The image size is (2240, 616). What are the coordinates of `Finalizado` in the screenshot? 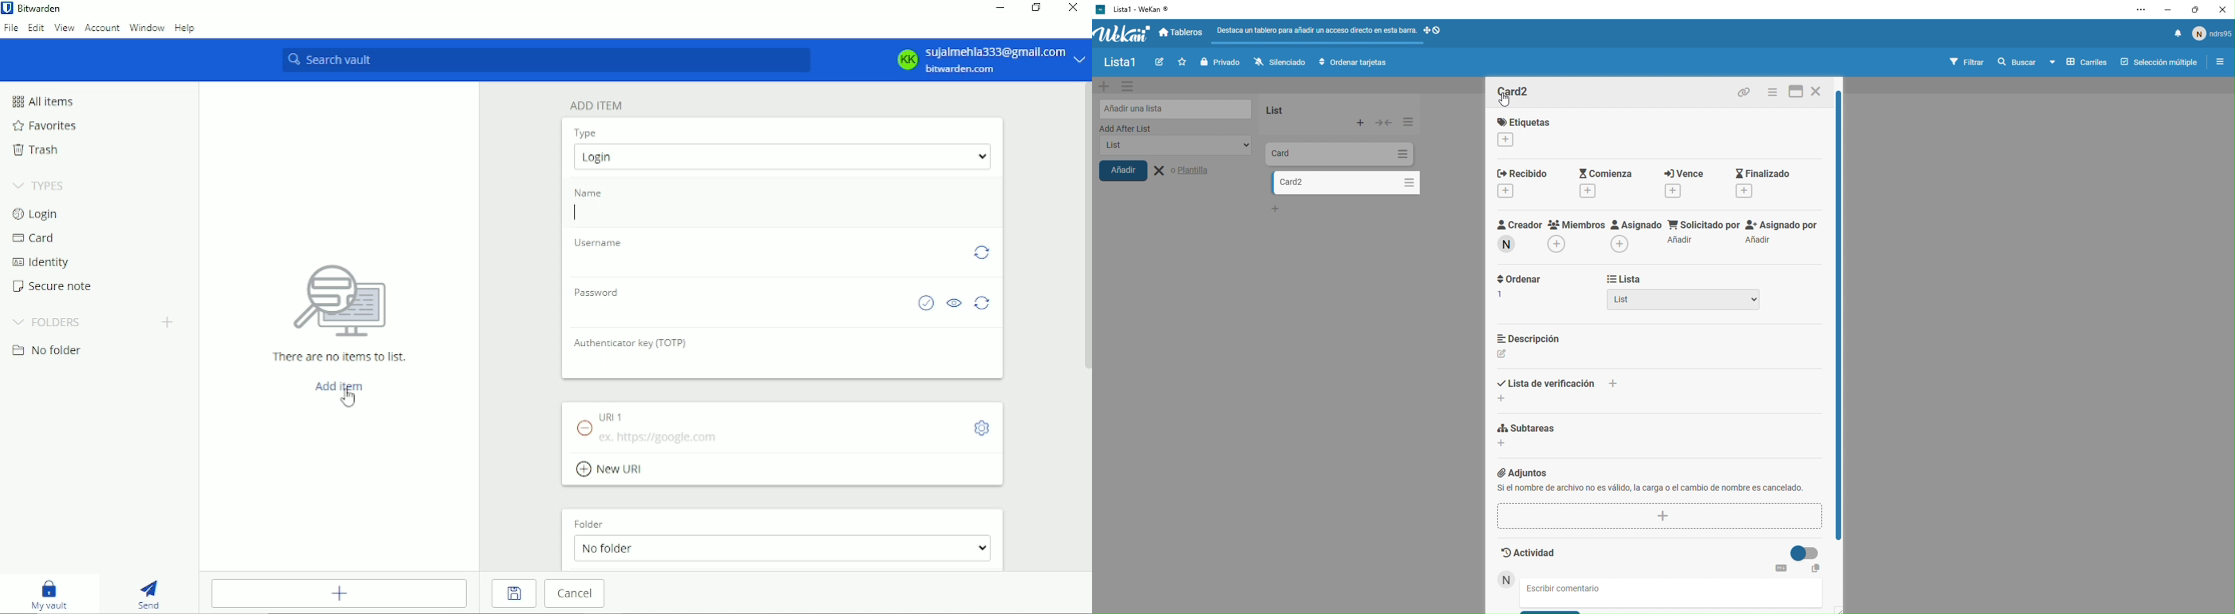 It's located at (1770, 182).